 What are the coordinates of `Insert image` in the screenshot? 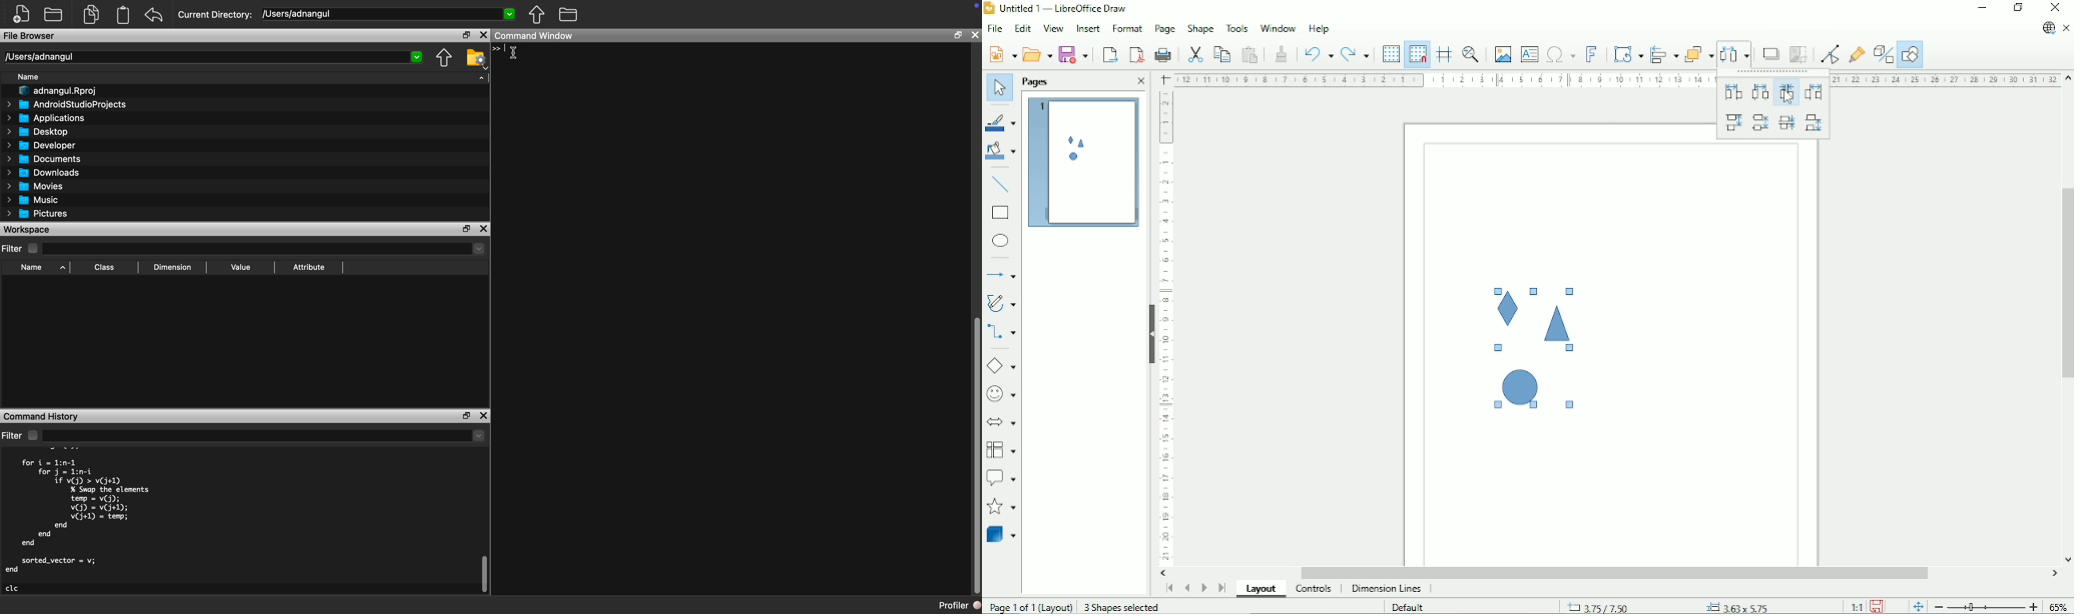 It's located at (1503, 55).